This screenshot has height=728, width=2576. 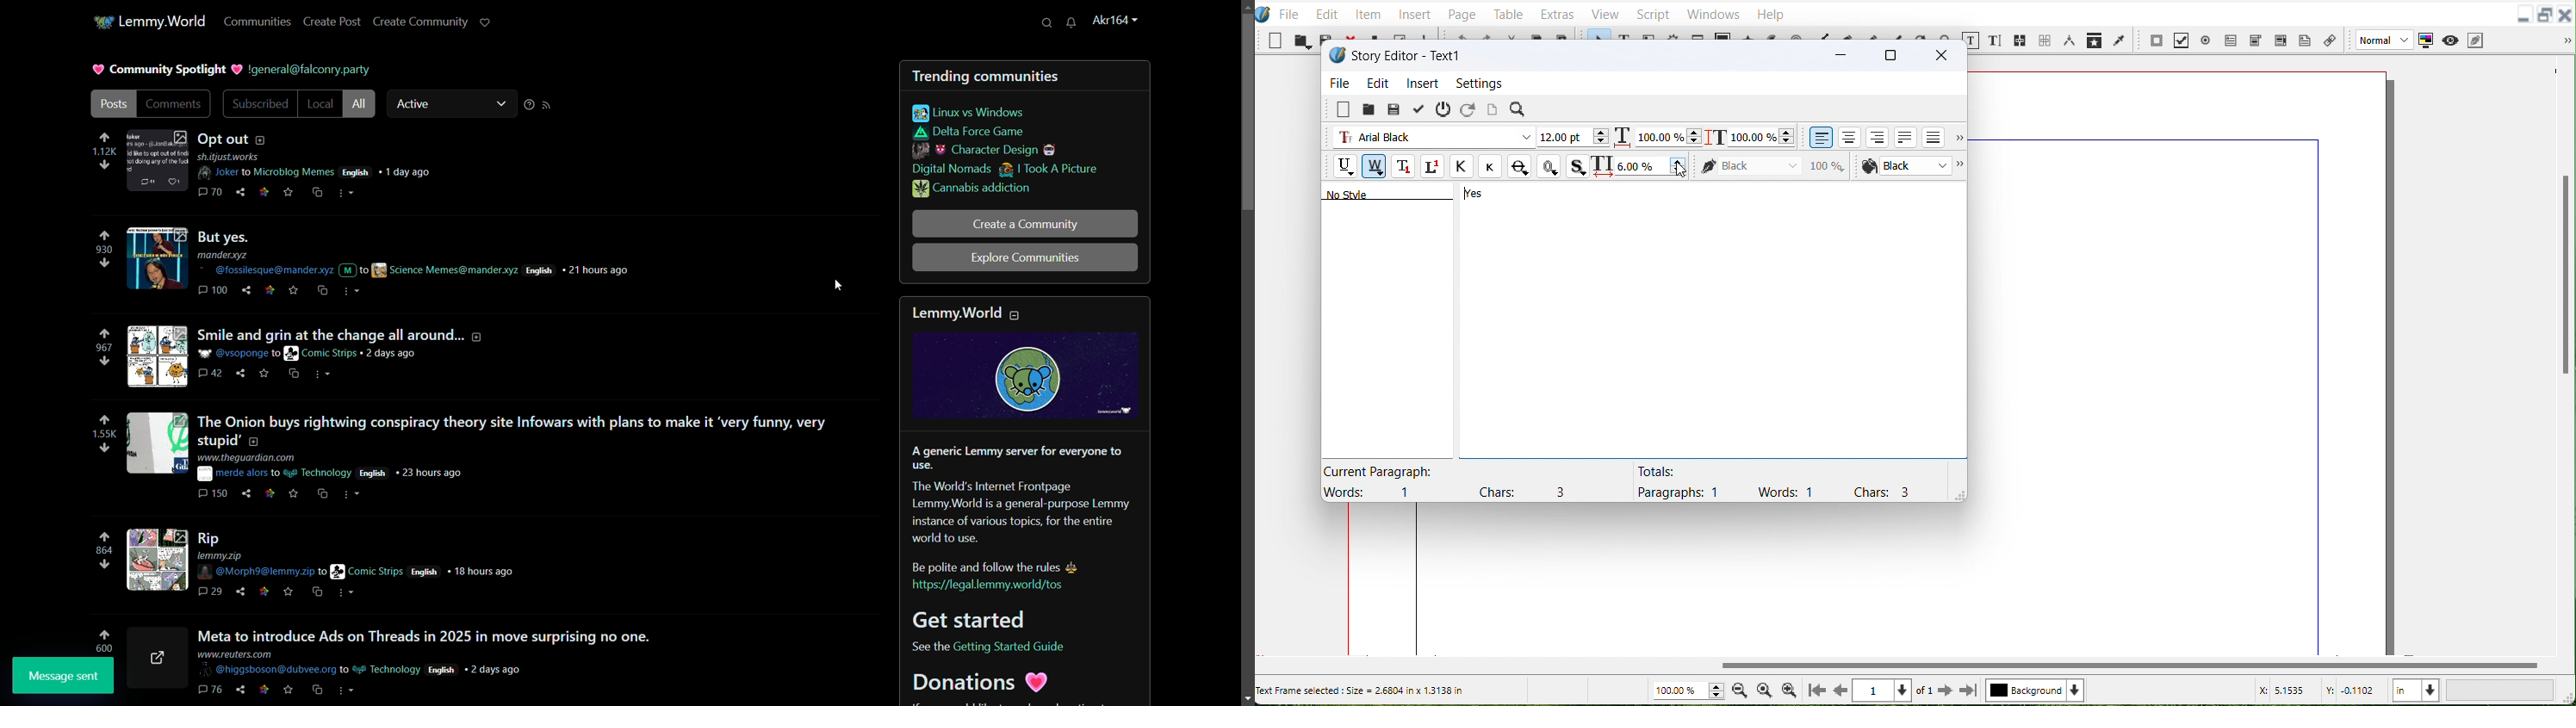 What do you see at coordinates (1368, 110) in the screenshot?
I see `Load from file` at bounding box center [1368, 110].